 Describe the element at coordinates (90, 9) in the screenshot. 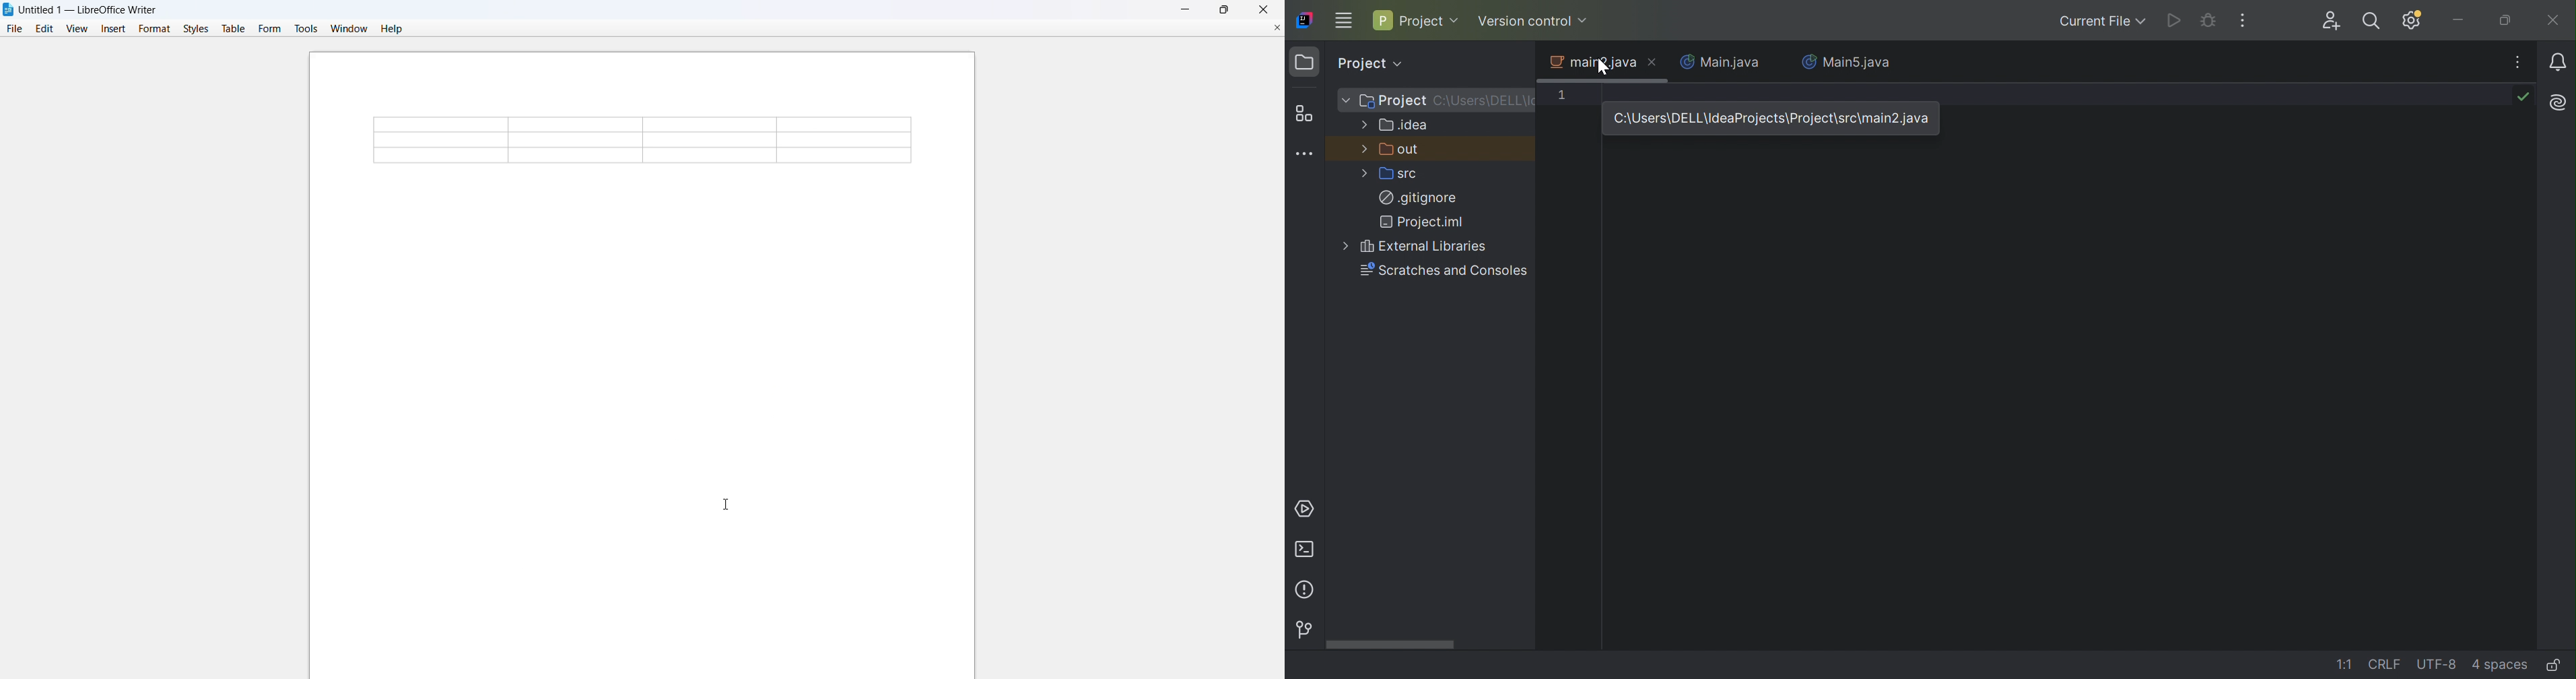

I see `| Untitled 1 — LibreOffice Writer` at that location.